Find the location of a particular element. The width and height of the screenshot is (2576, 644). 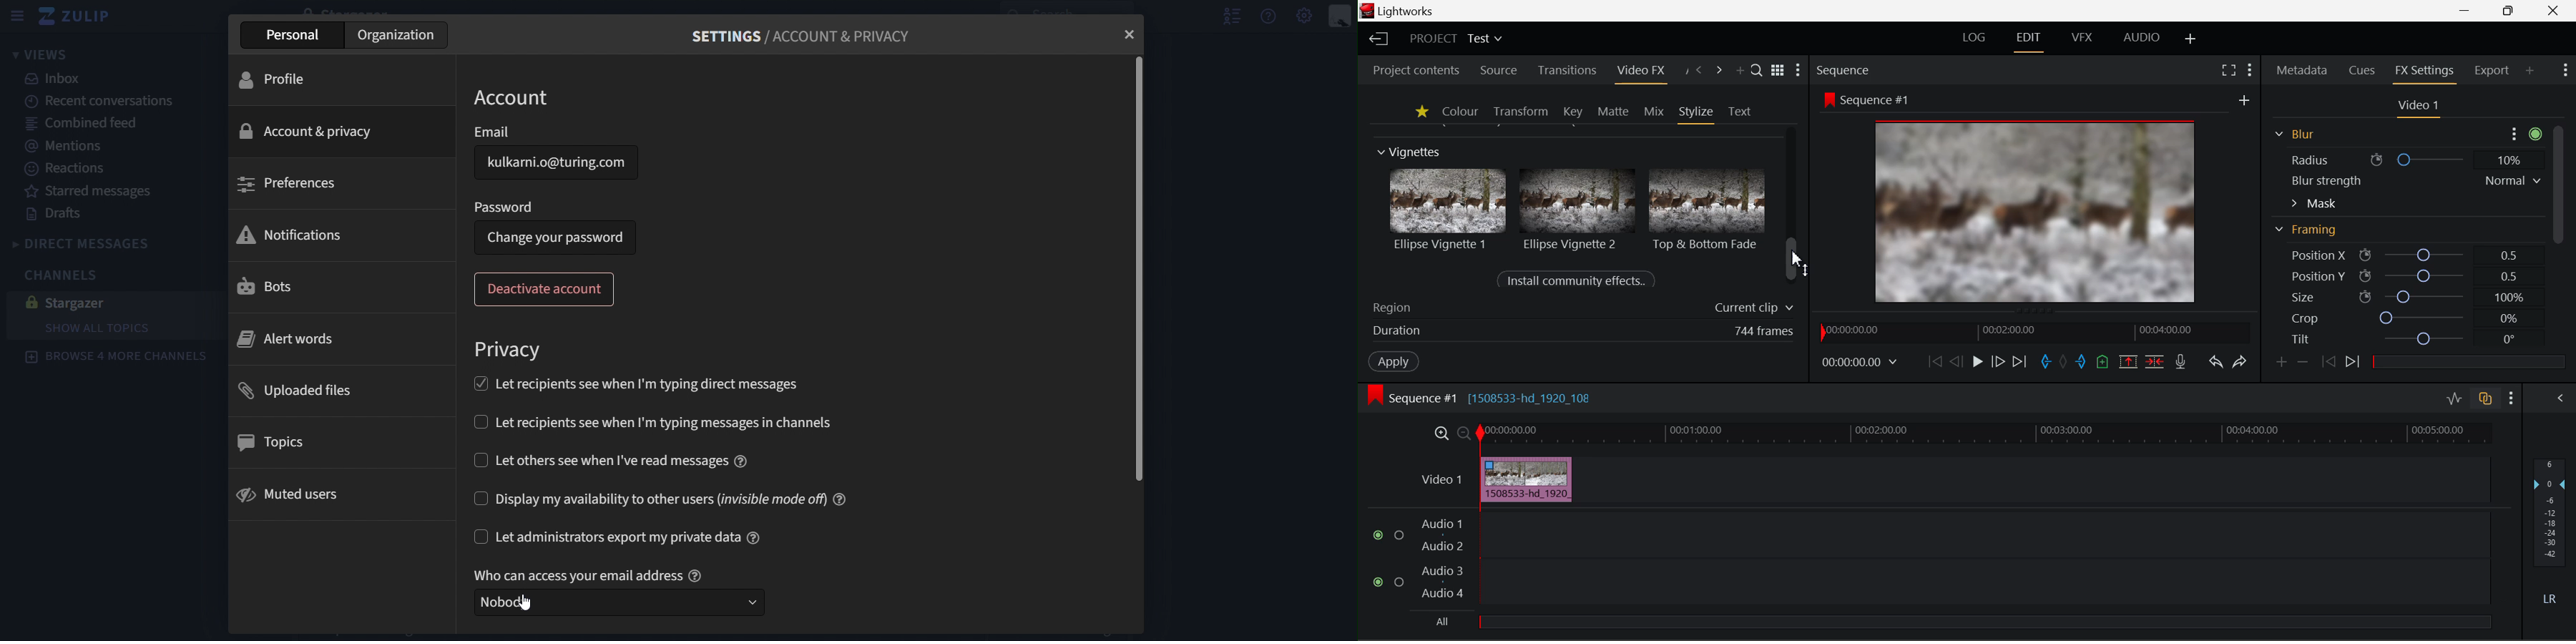

scrollbar is located at coordinates (1793, 260).